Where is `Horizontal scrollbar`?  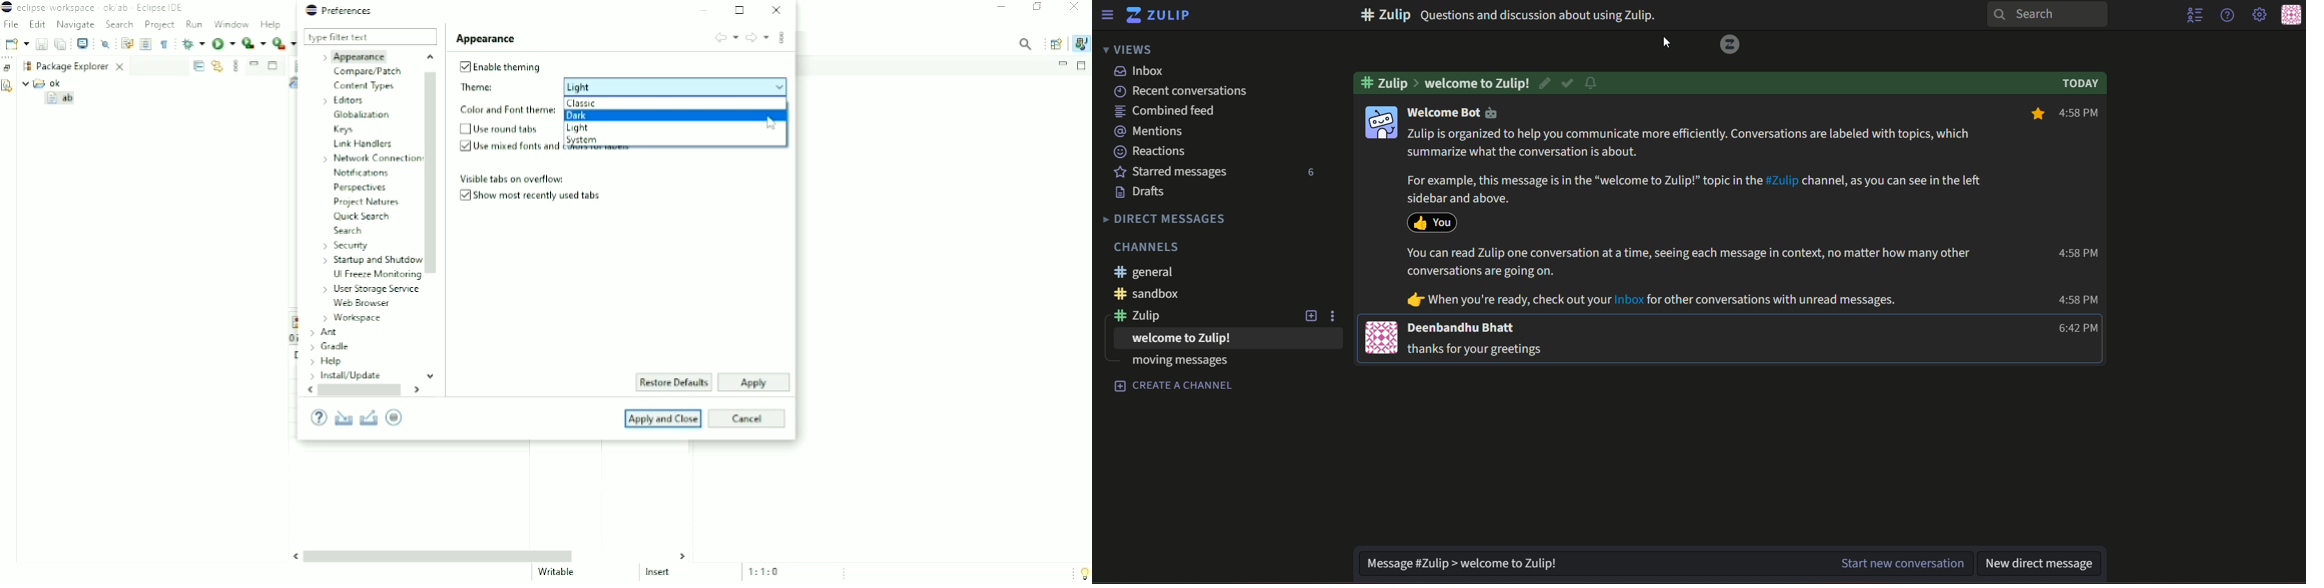 Horizontal scrollbar is located at coordinates (366, 391).